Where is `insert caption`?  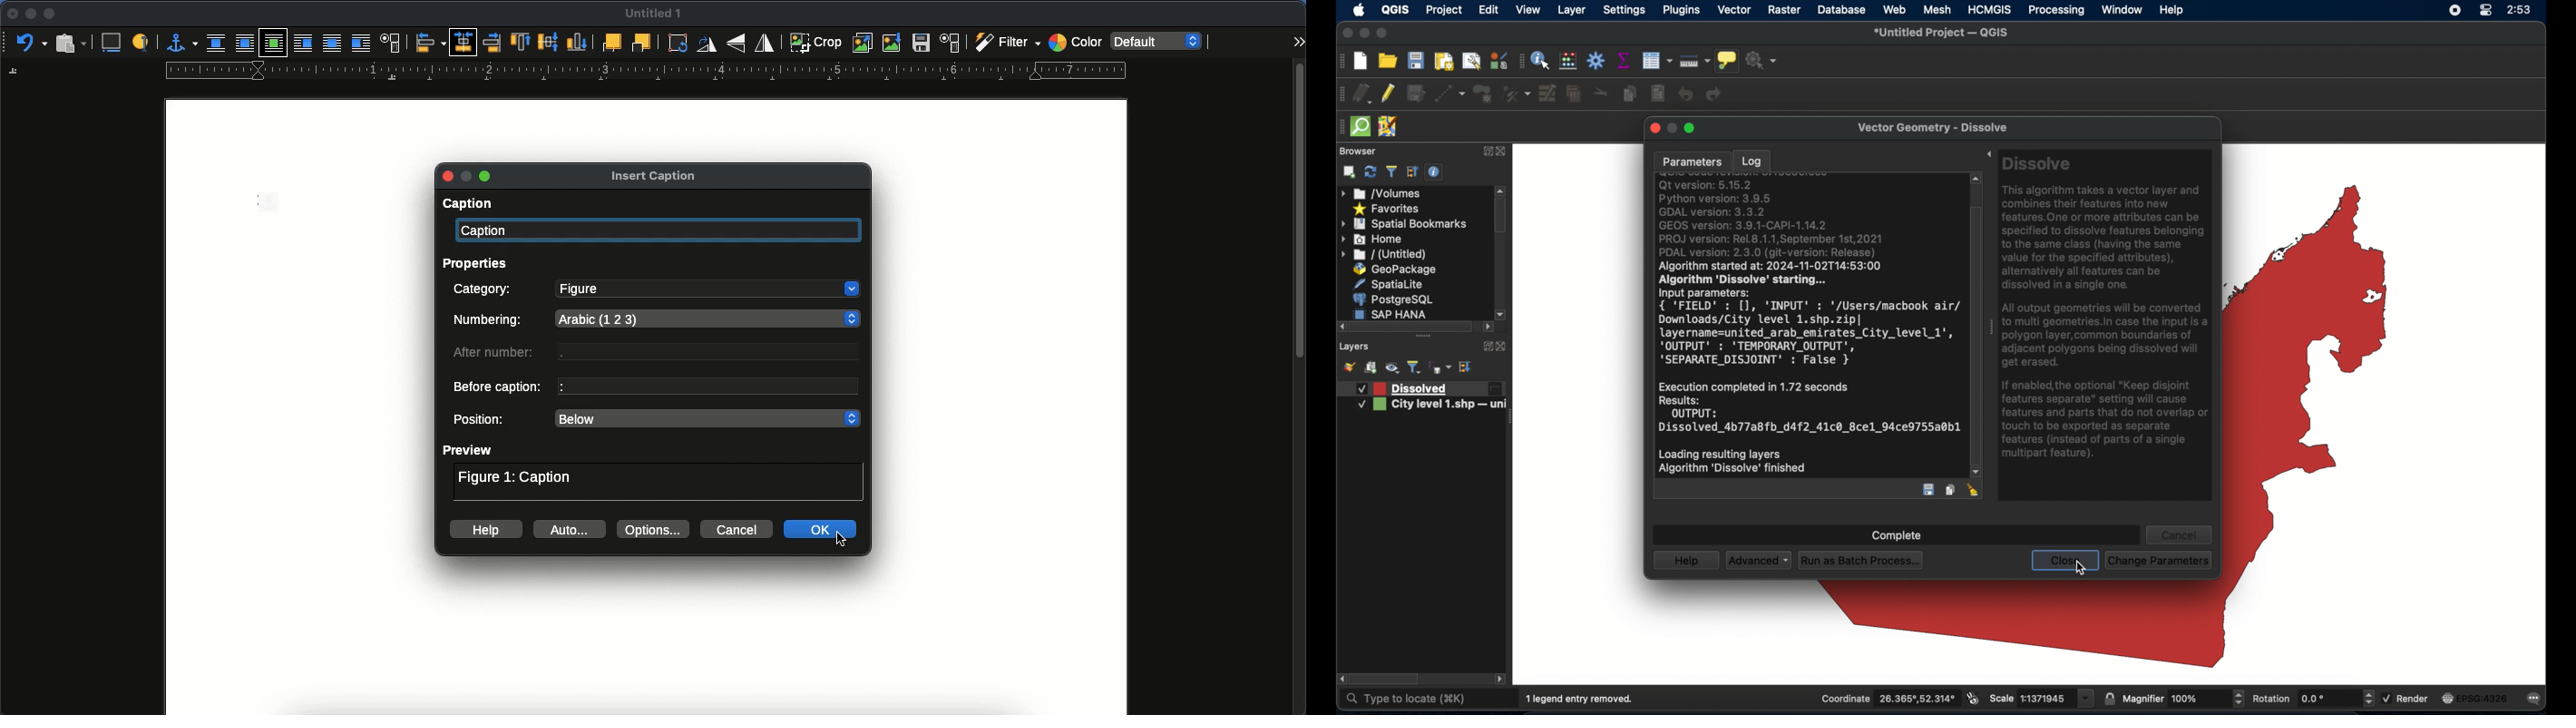 insert caption is located at coordinates (112, 43).